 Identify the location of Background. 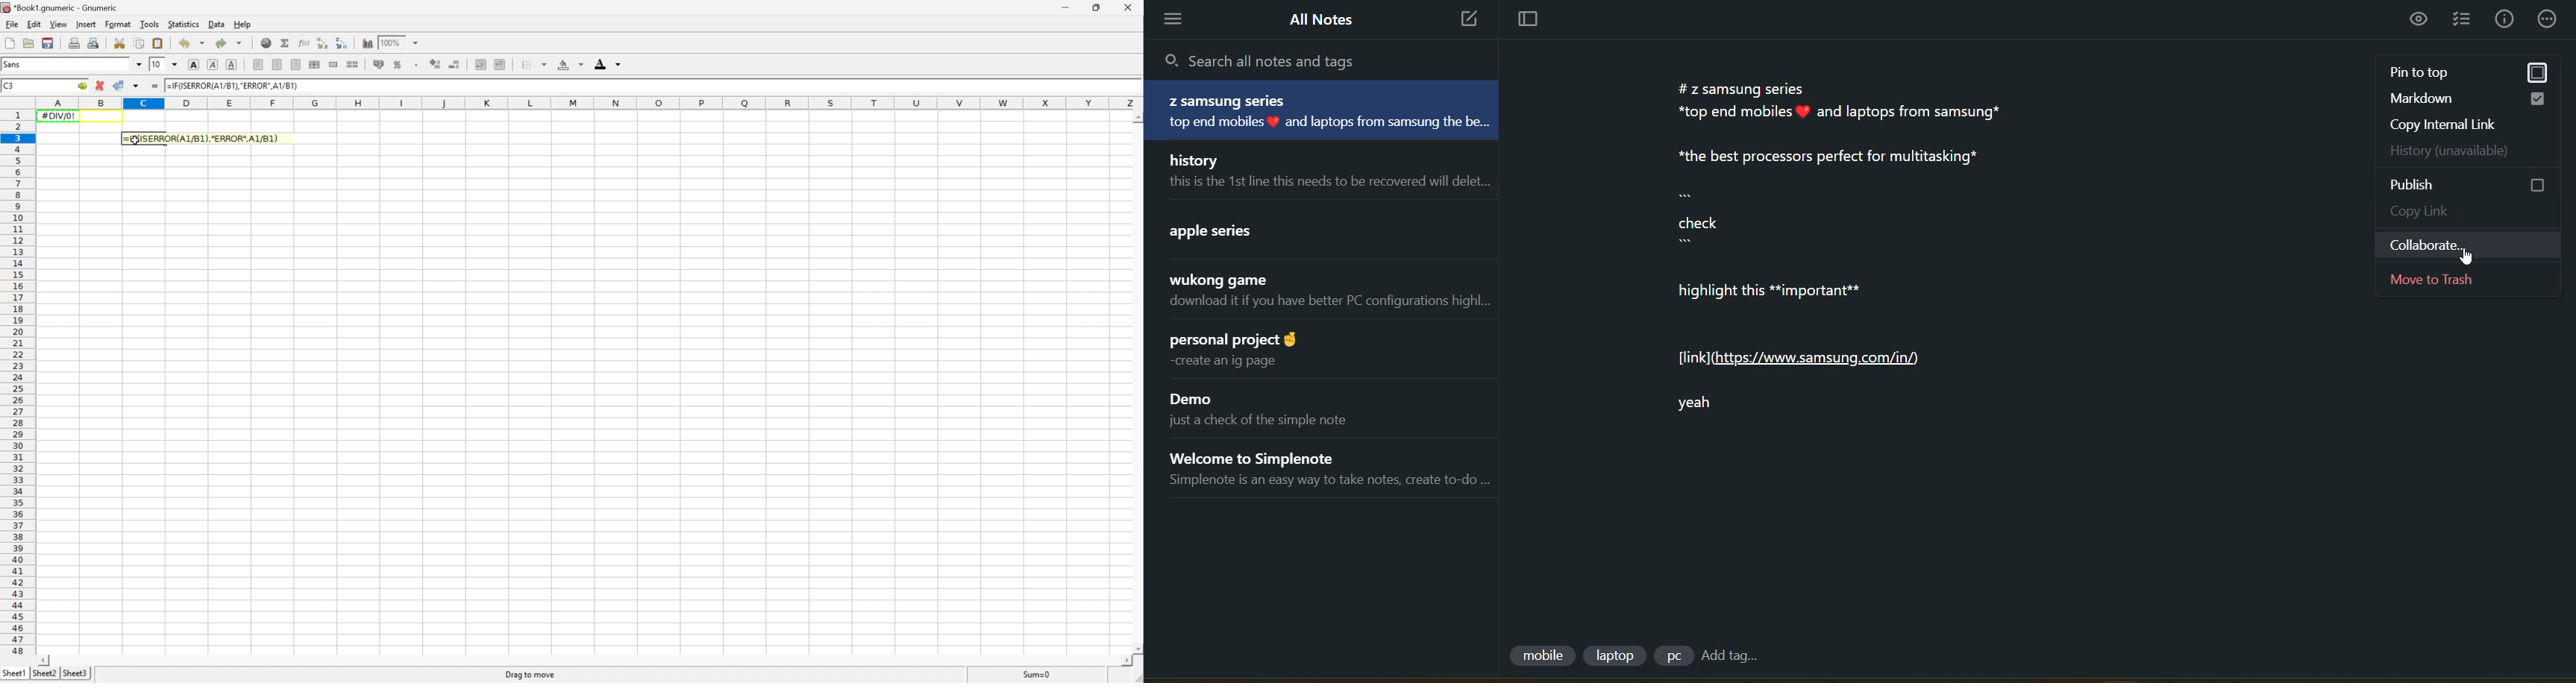
(565, 65).